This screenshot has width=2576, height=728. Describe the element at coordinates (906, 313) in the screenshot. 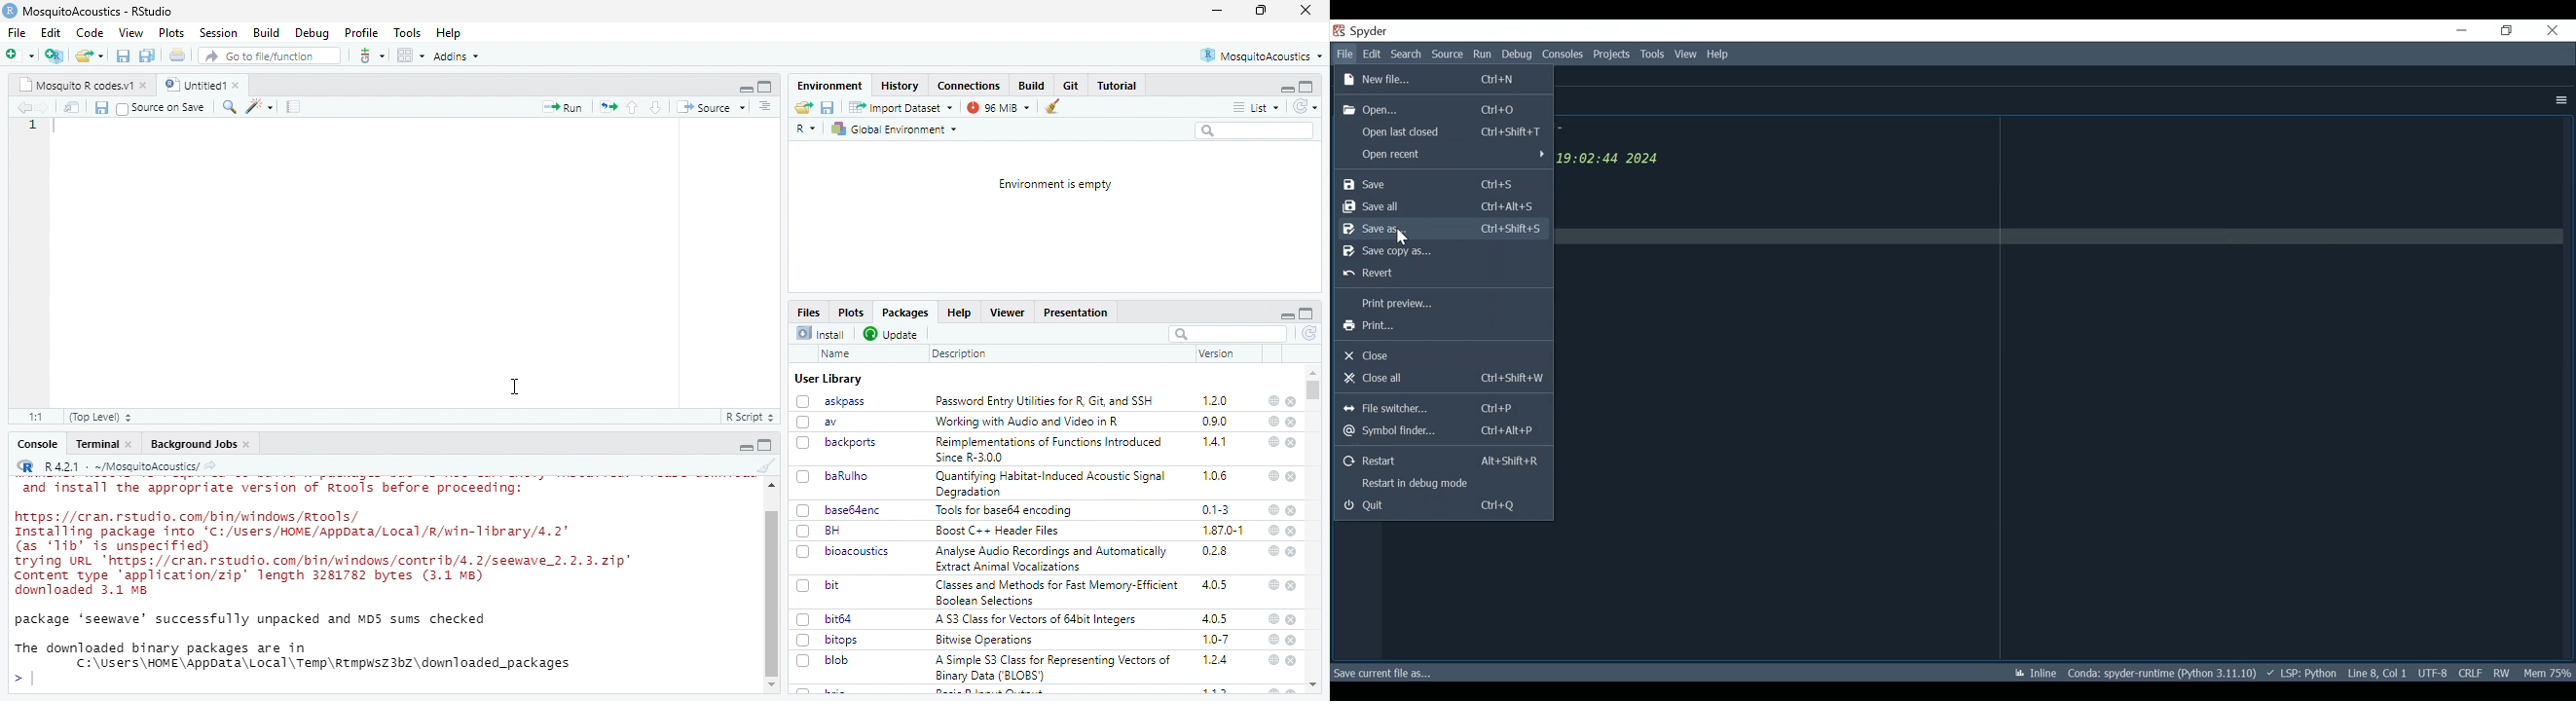

I see `Packages` at that location.